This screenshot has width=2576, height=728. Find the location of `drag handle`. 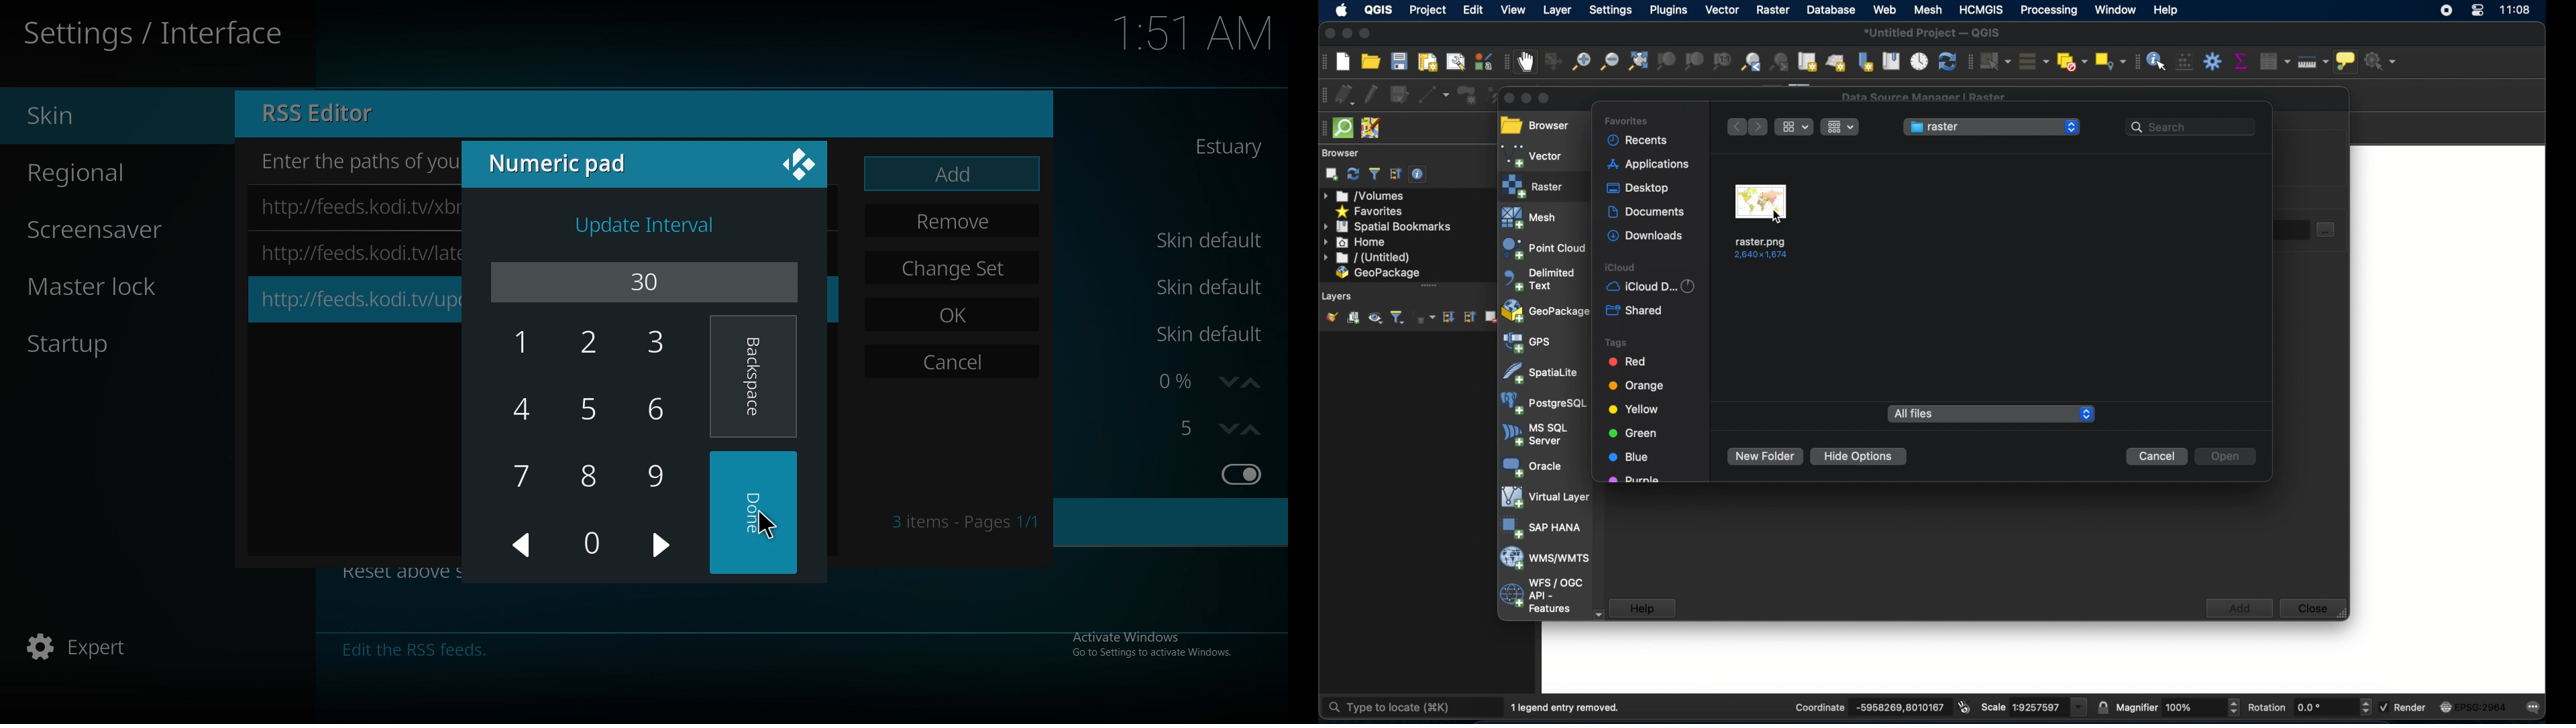

drag handle is located at coordinates (1319, 128).